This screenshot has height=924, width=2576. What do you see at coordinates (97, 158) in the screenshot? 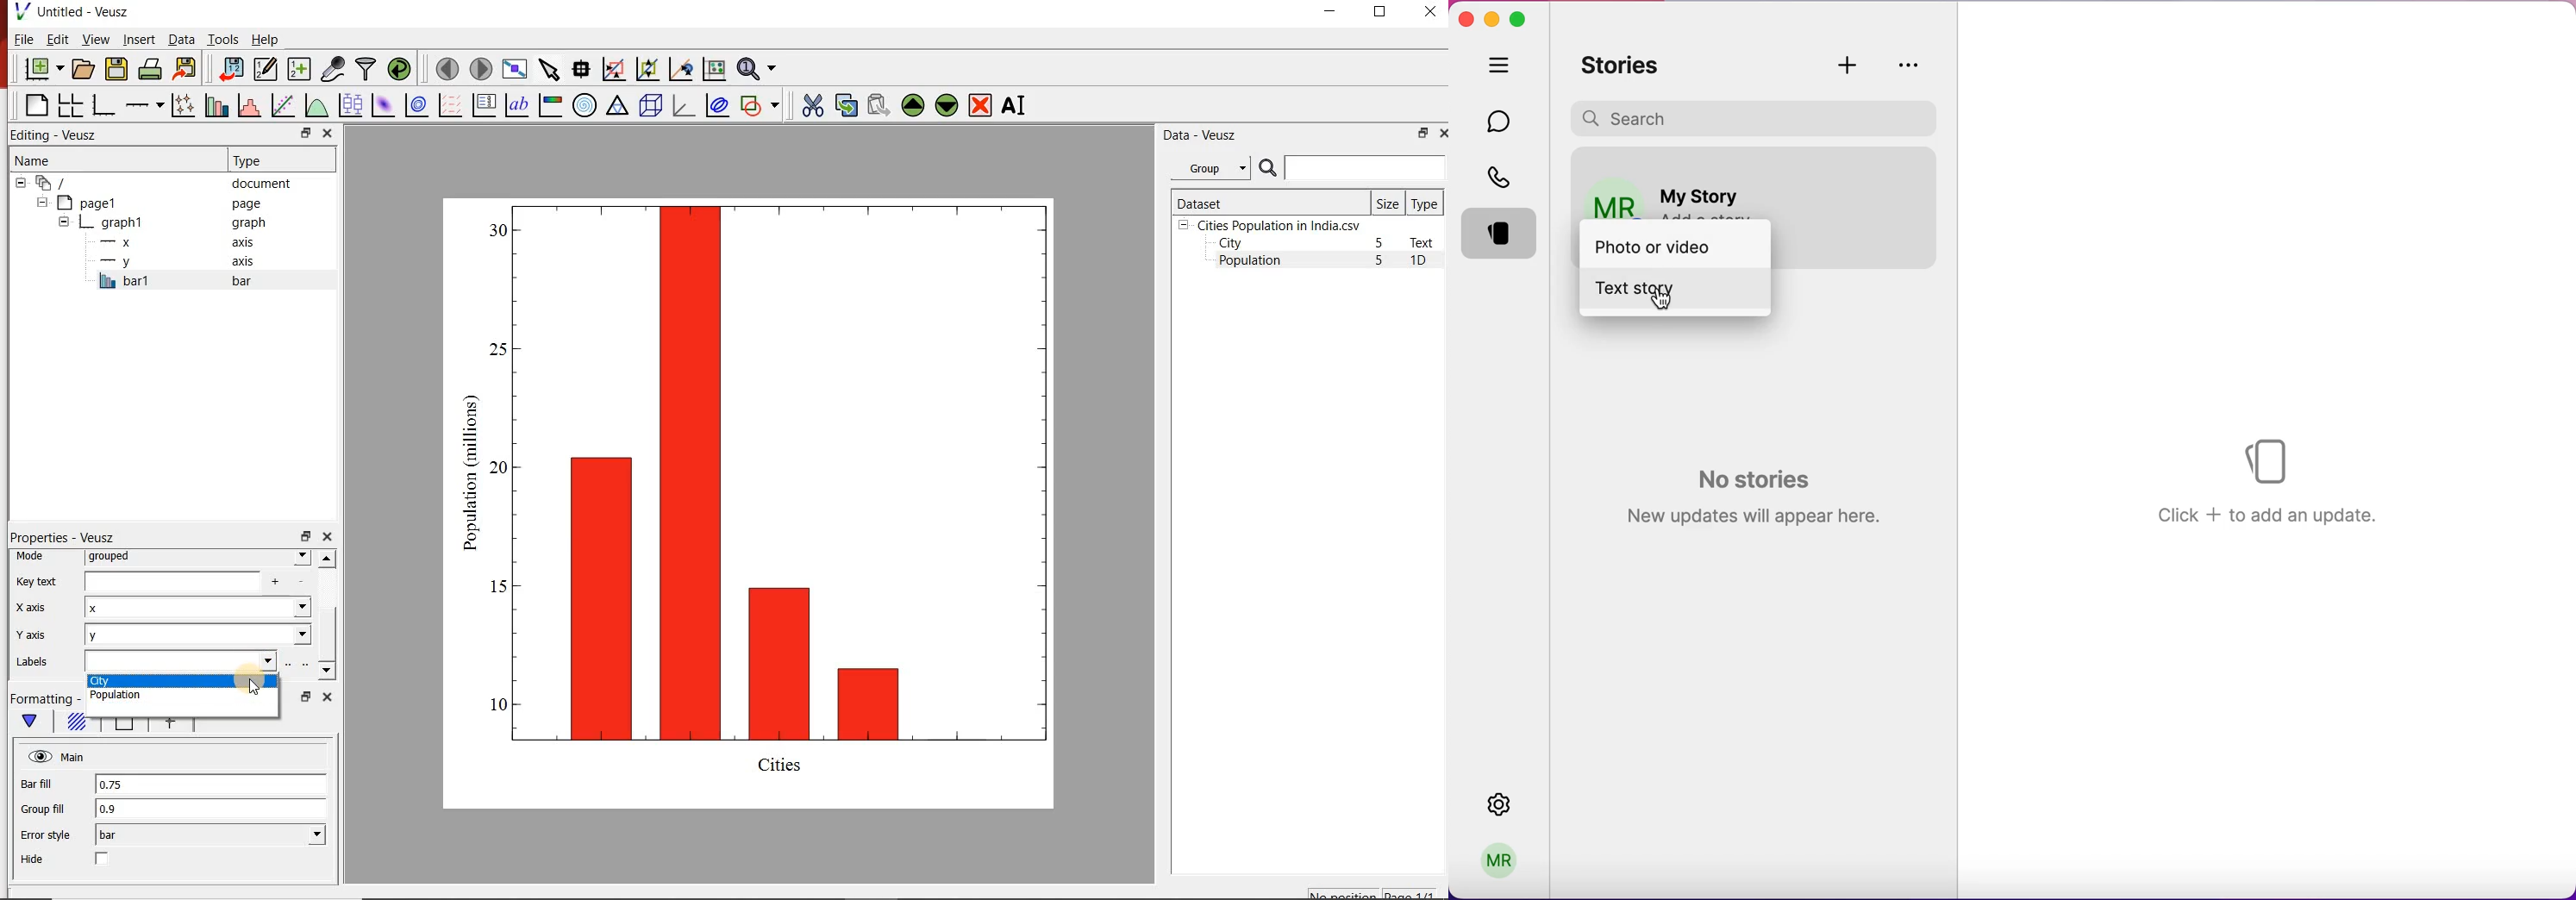
I see `Name` at bounding box center [97, 158].